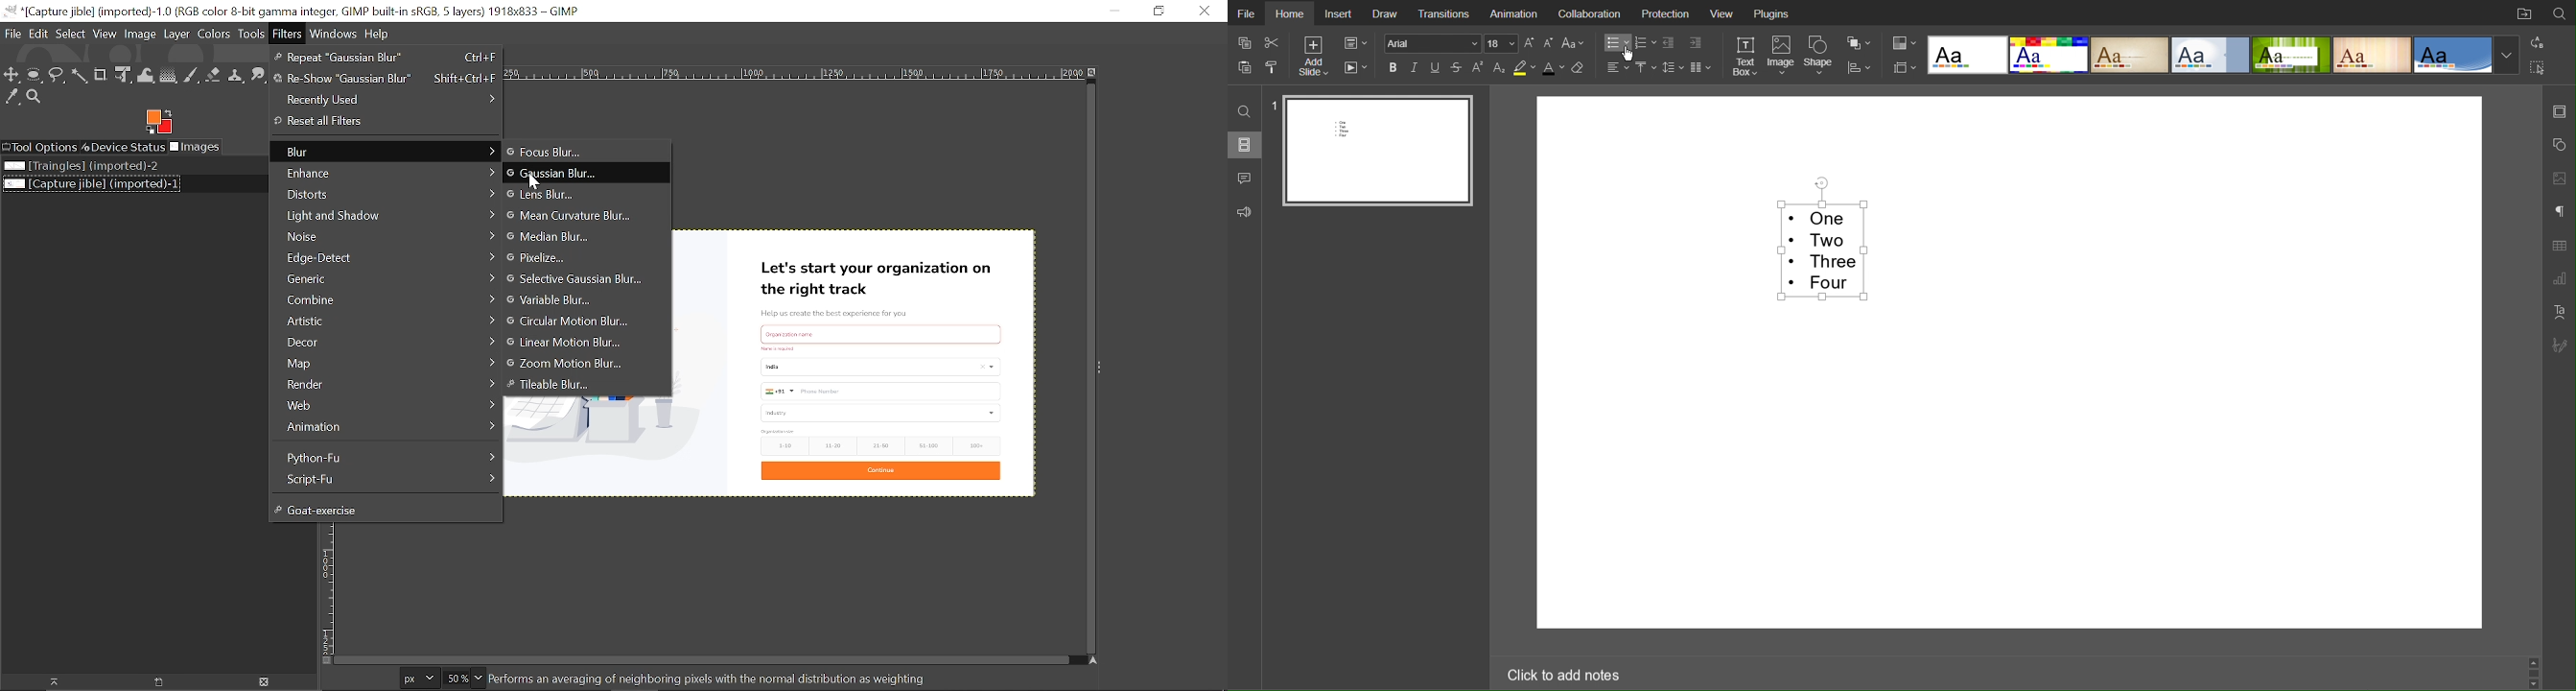 Image resolution: width=2576 pixels, height=700 pixels. What do you see at coordinates (386, 321) in the screenshot?
I see `Artistic` at bounding box center [386, 321].